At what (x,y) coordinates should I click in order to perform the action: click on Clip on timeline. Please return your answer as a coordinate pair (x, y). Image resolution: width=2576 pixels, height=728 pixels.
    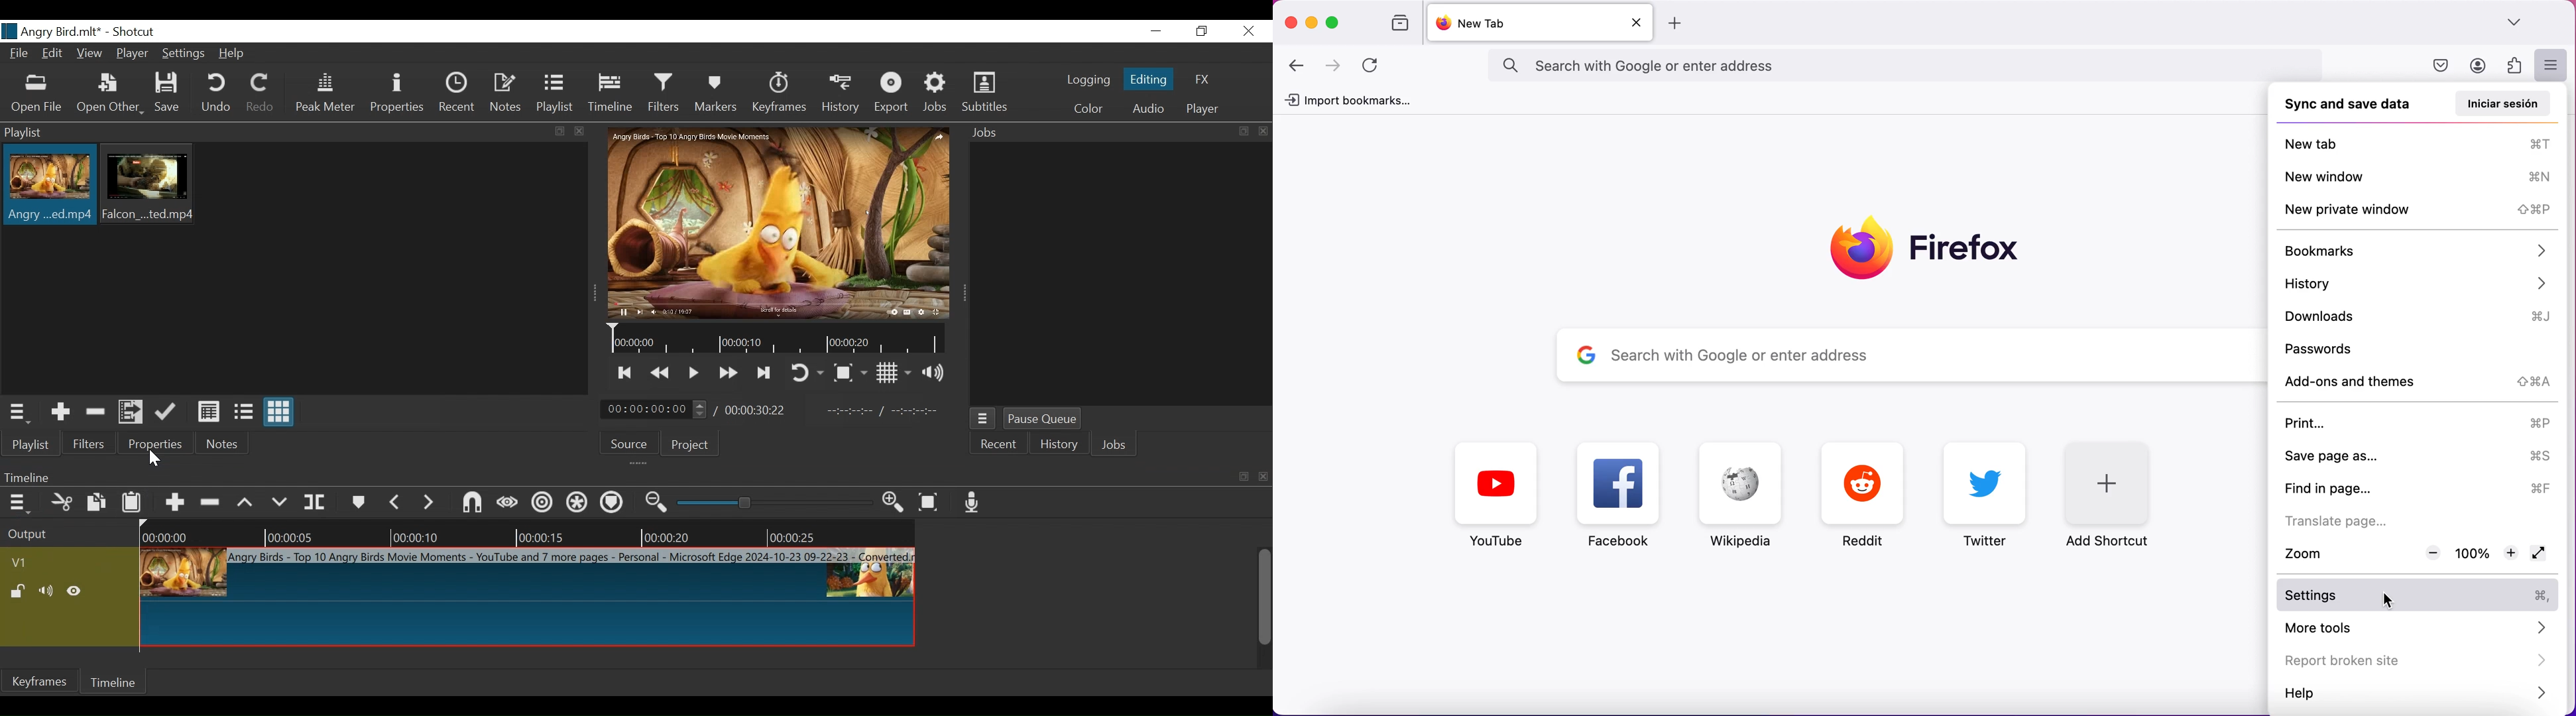
    Looking at the image, I should click on (526, 599).